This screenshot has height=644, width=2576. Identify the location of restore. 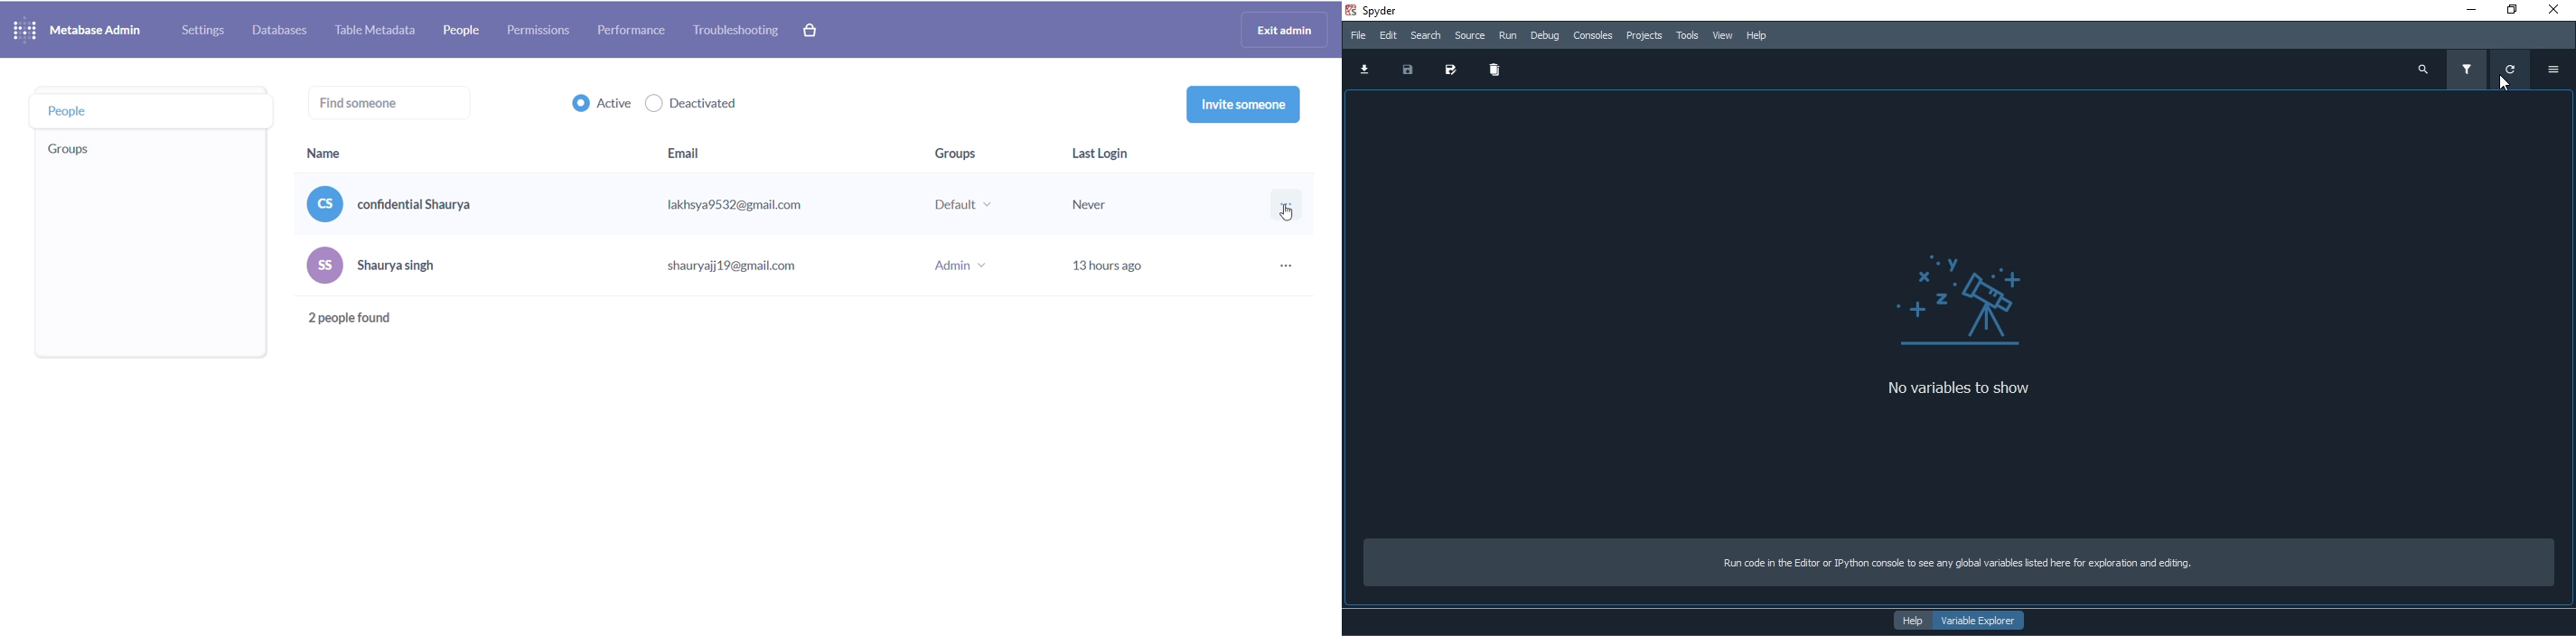
(2513, 10).